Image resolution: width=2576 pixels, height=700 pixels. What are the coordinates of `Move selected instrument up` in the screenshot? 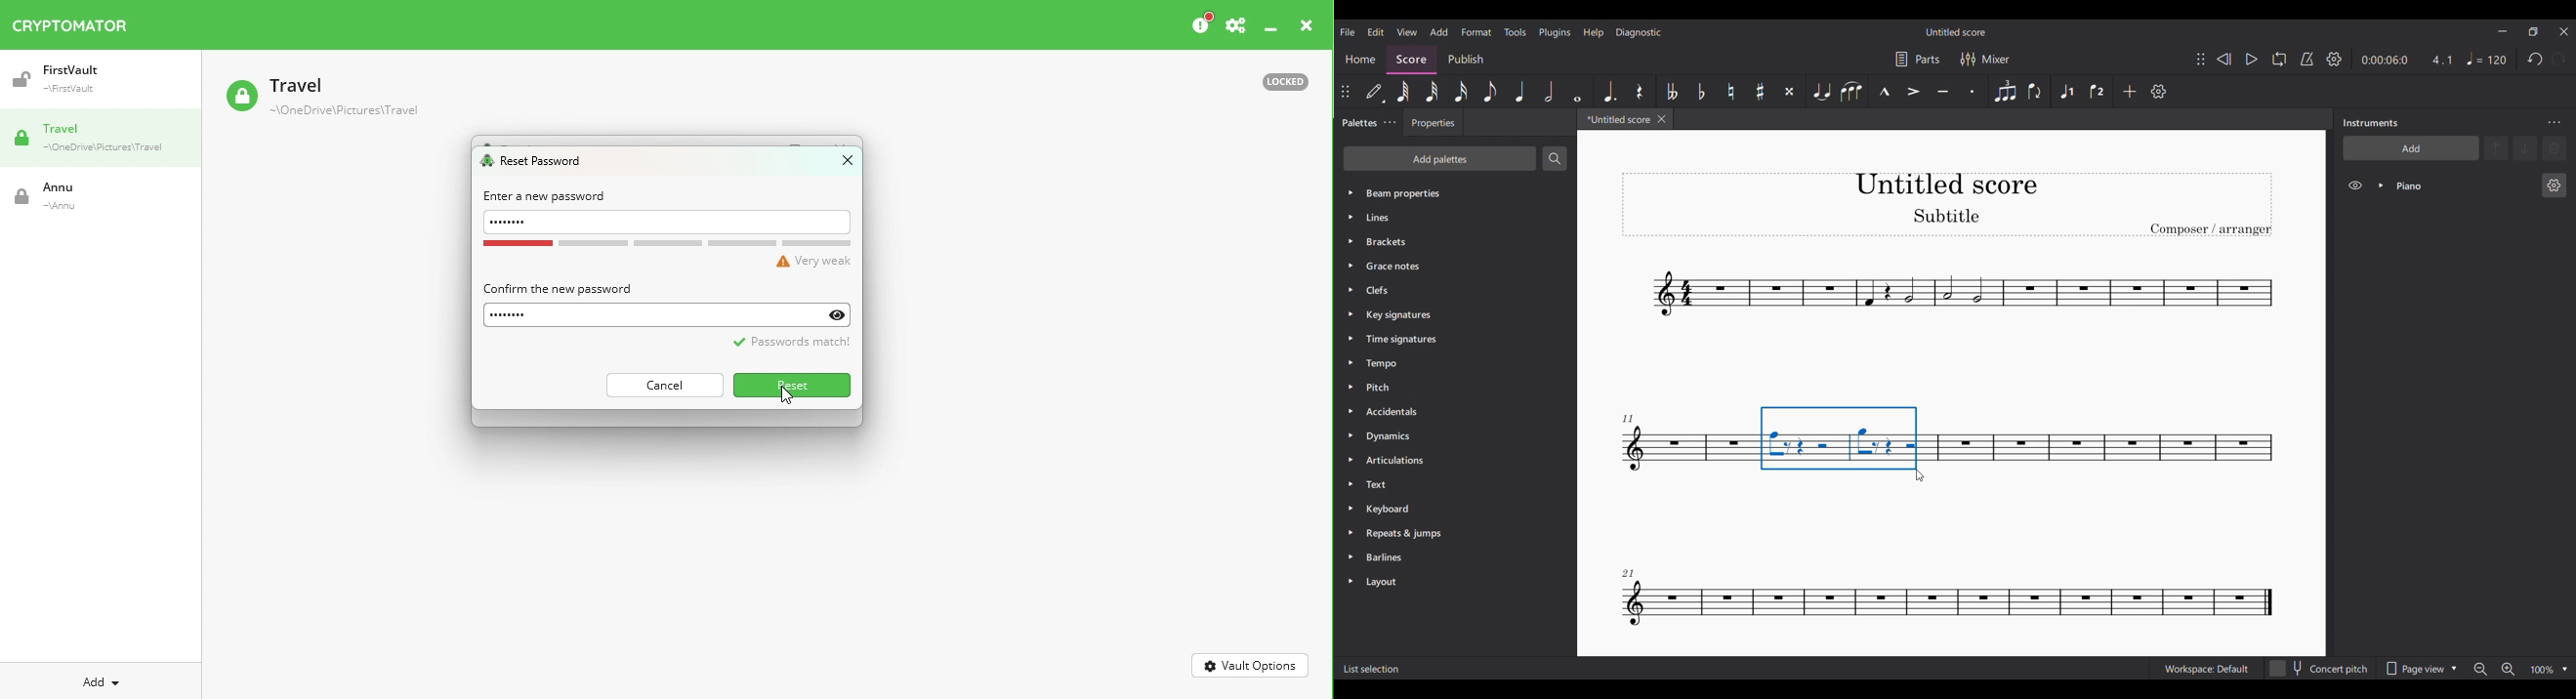 It's located at (2499, 147).